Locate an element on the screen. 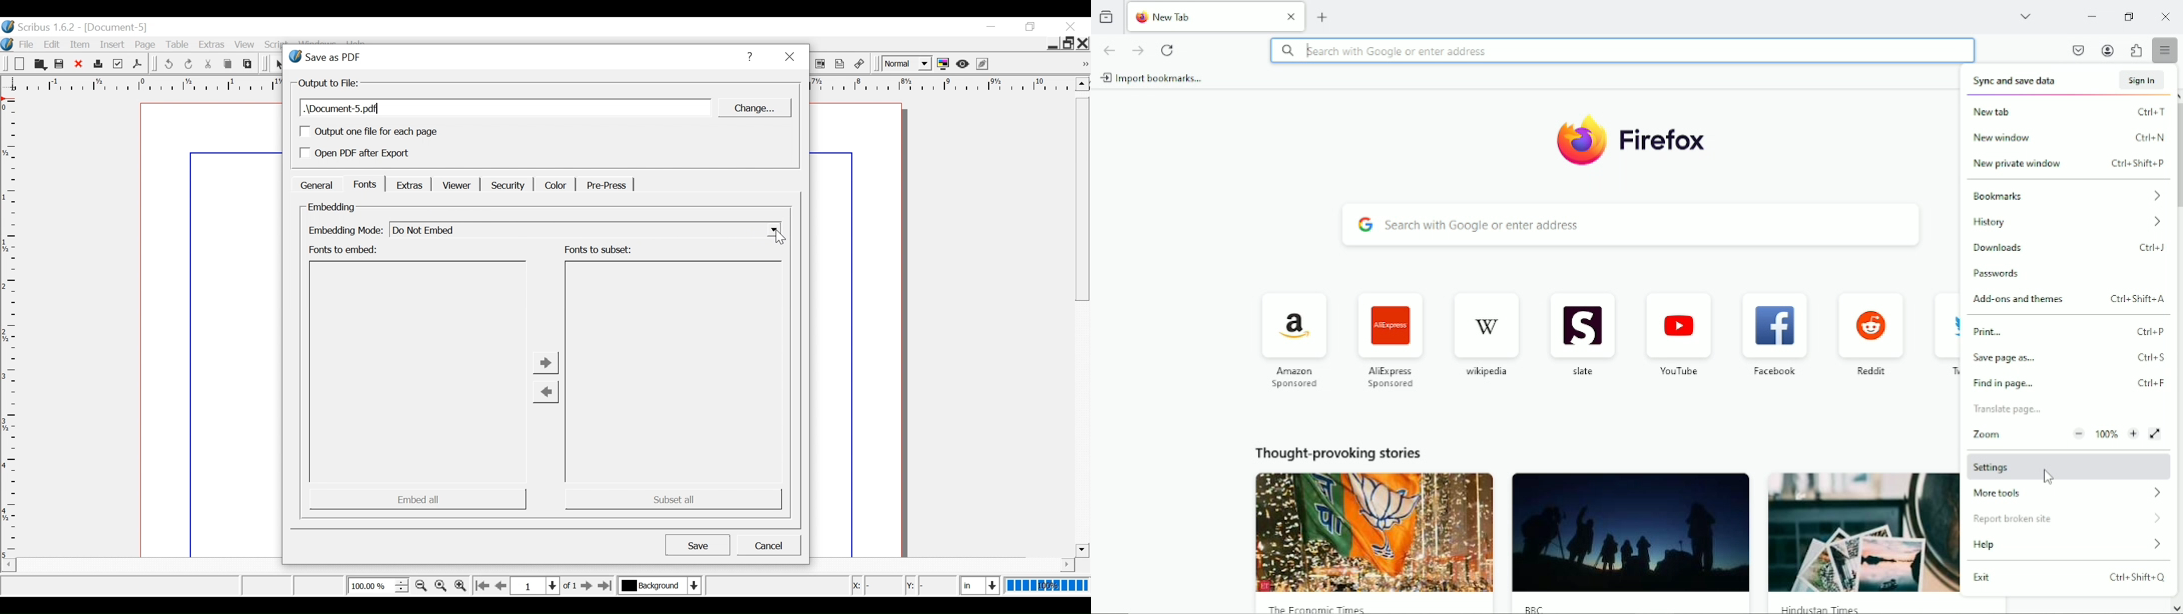 The width and height of the screenshot is (2184, 616). logo is located at coordinates (1580, 141).